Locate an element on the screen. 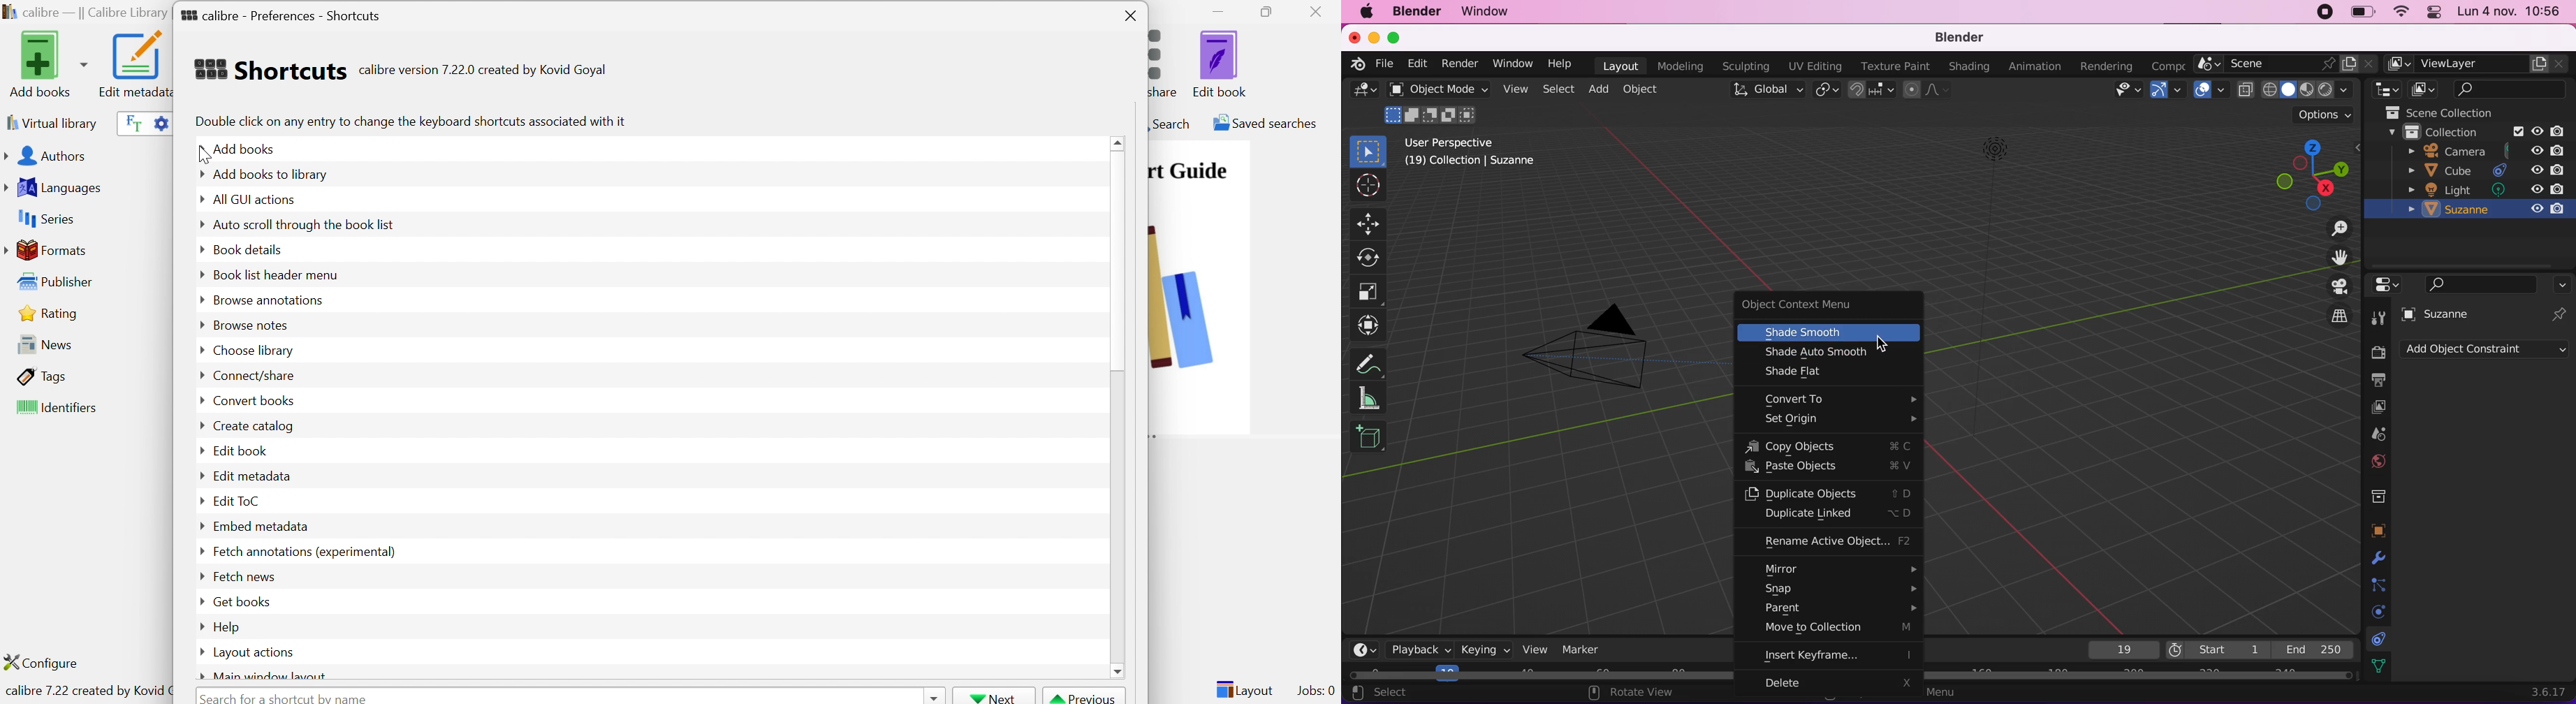 The height and width of the screenshot is (728, 2576). overlays is located at coordinates (2223, 92).